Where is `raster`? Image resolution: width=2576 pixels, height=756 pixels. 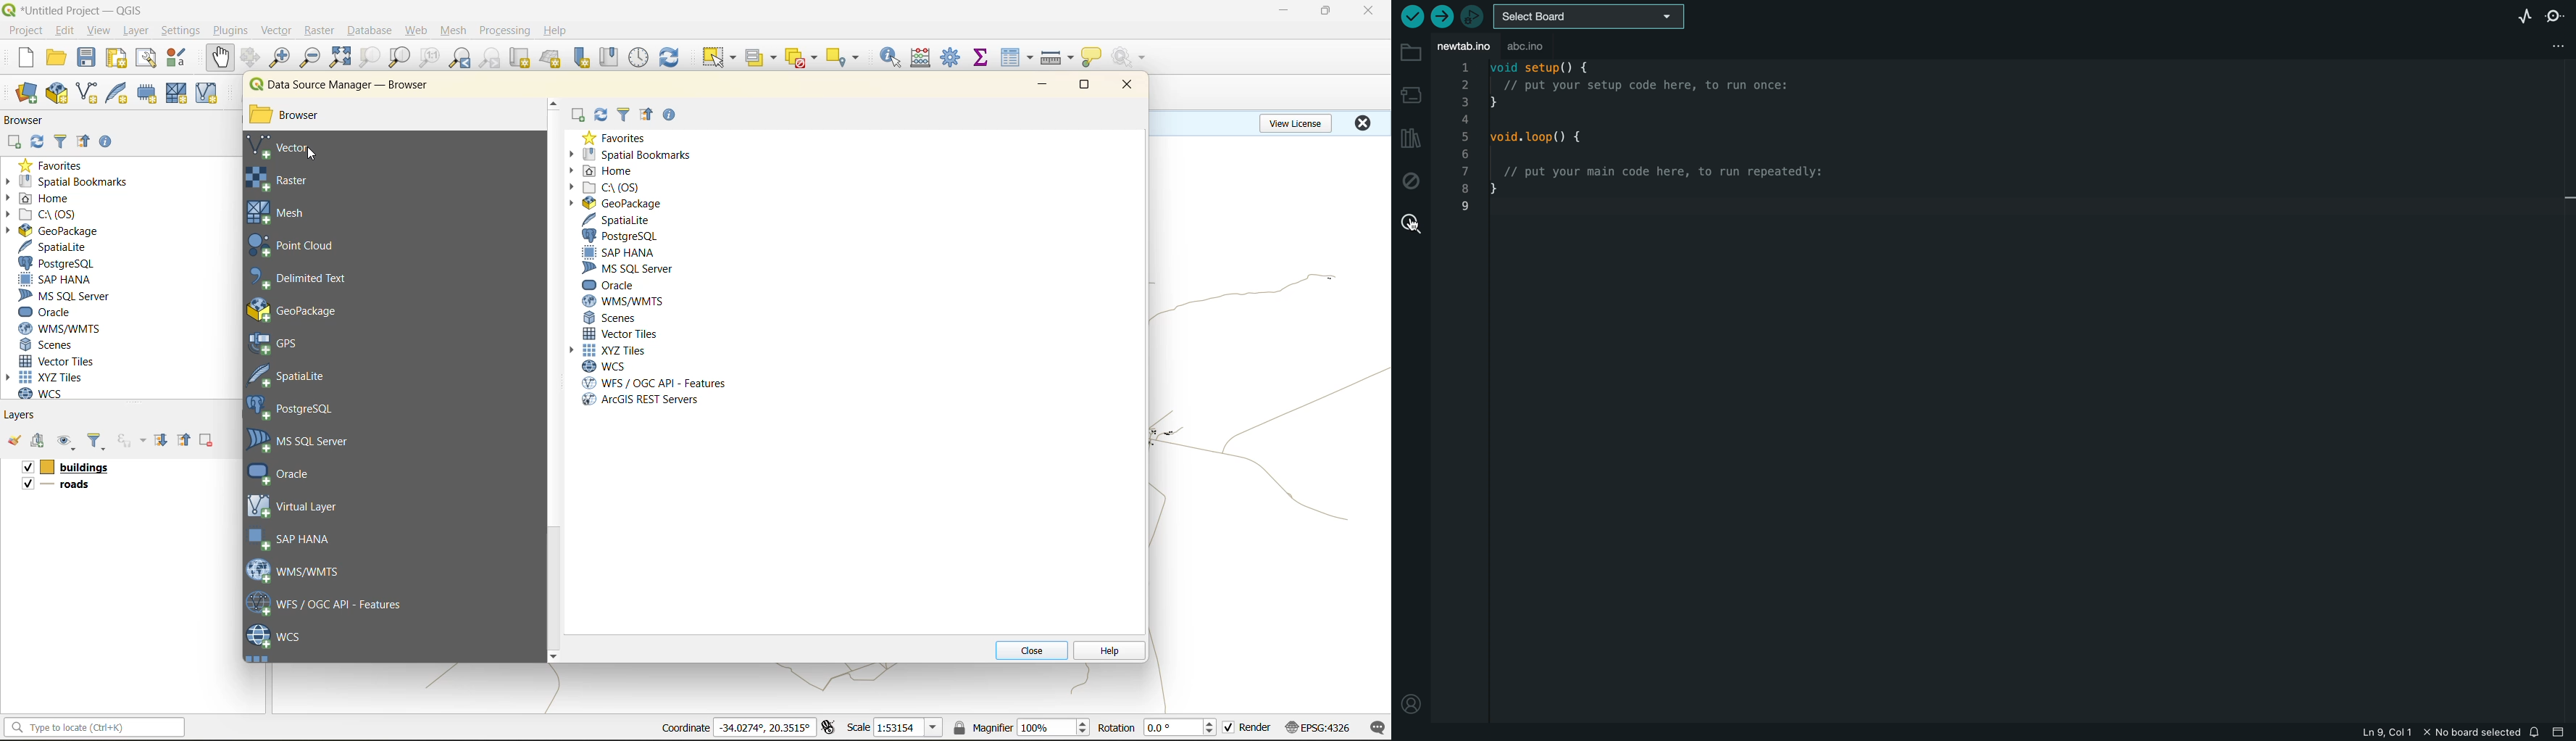
raster is located at coordinates (303, 180).